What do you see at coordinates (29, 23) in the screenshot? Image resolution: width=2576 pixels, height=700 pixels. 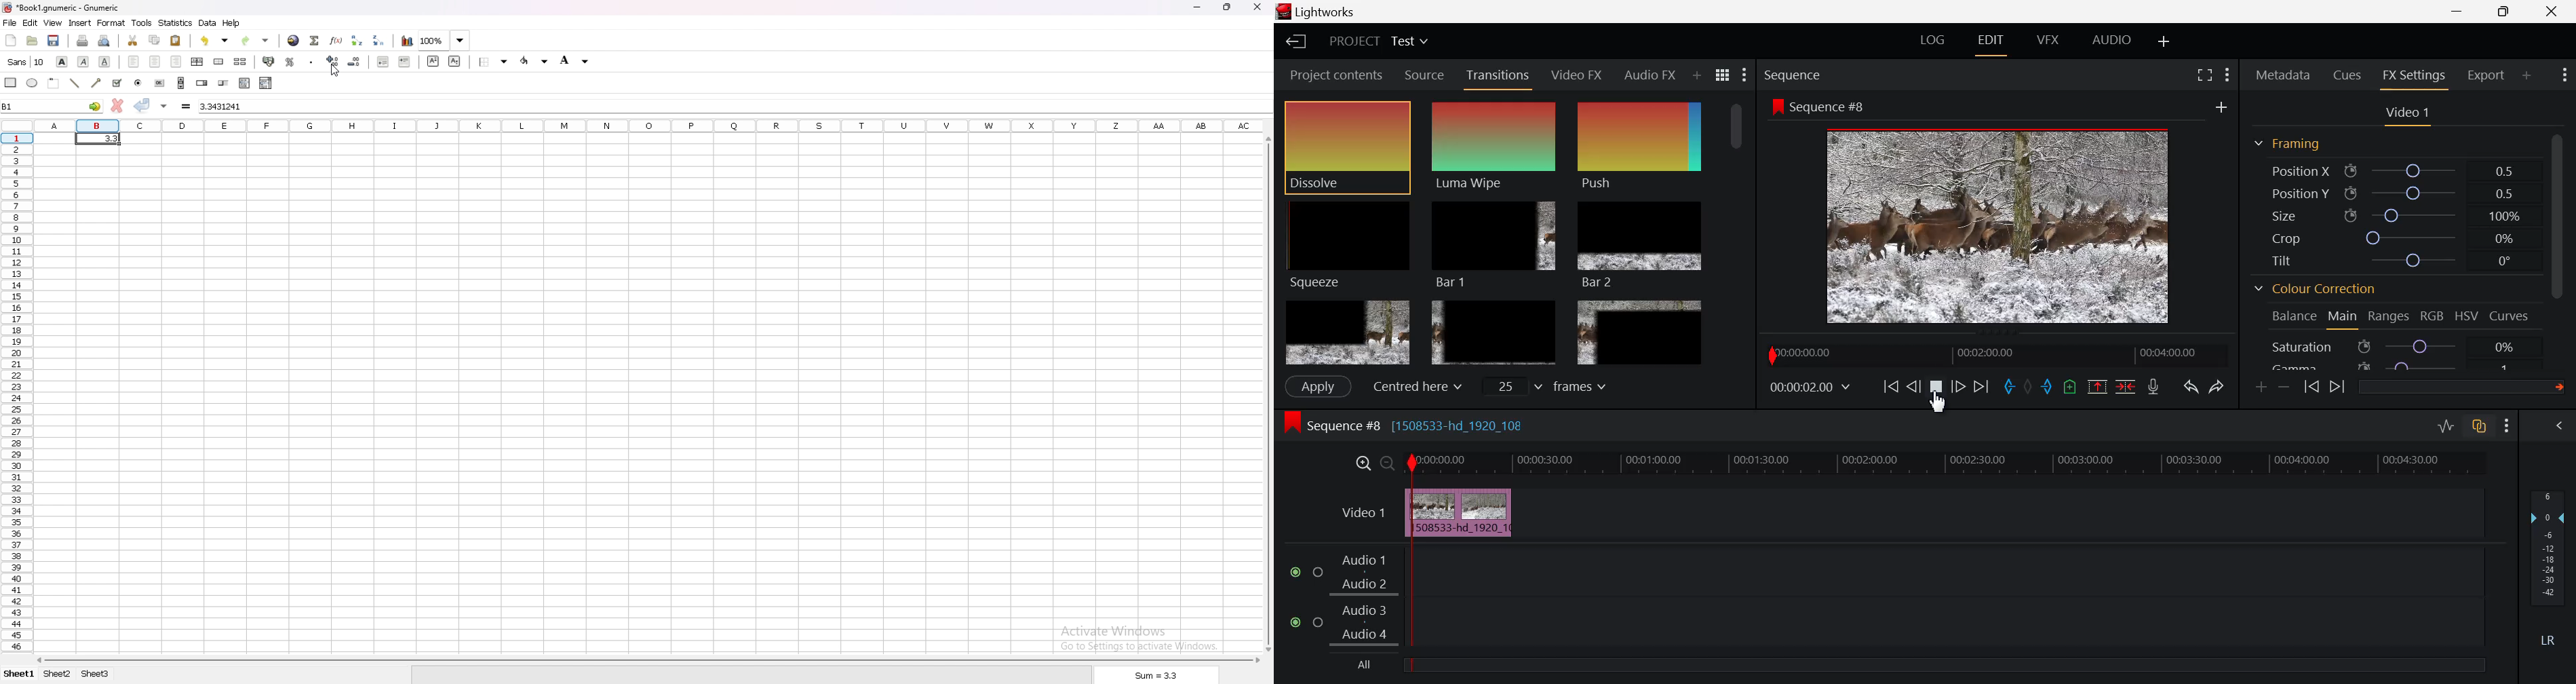 I see `edit` at bounding box center [29, 23].